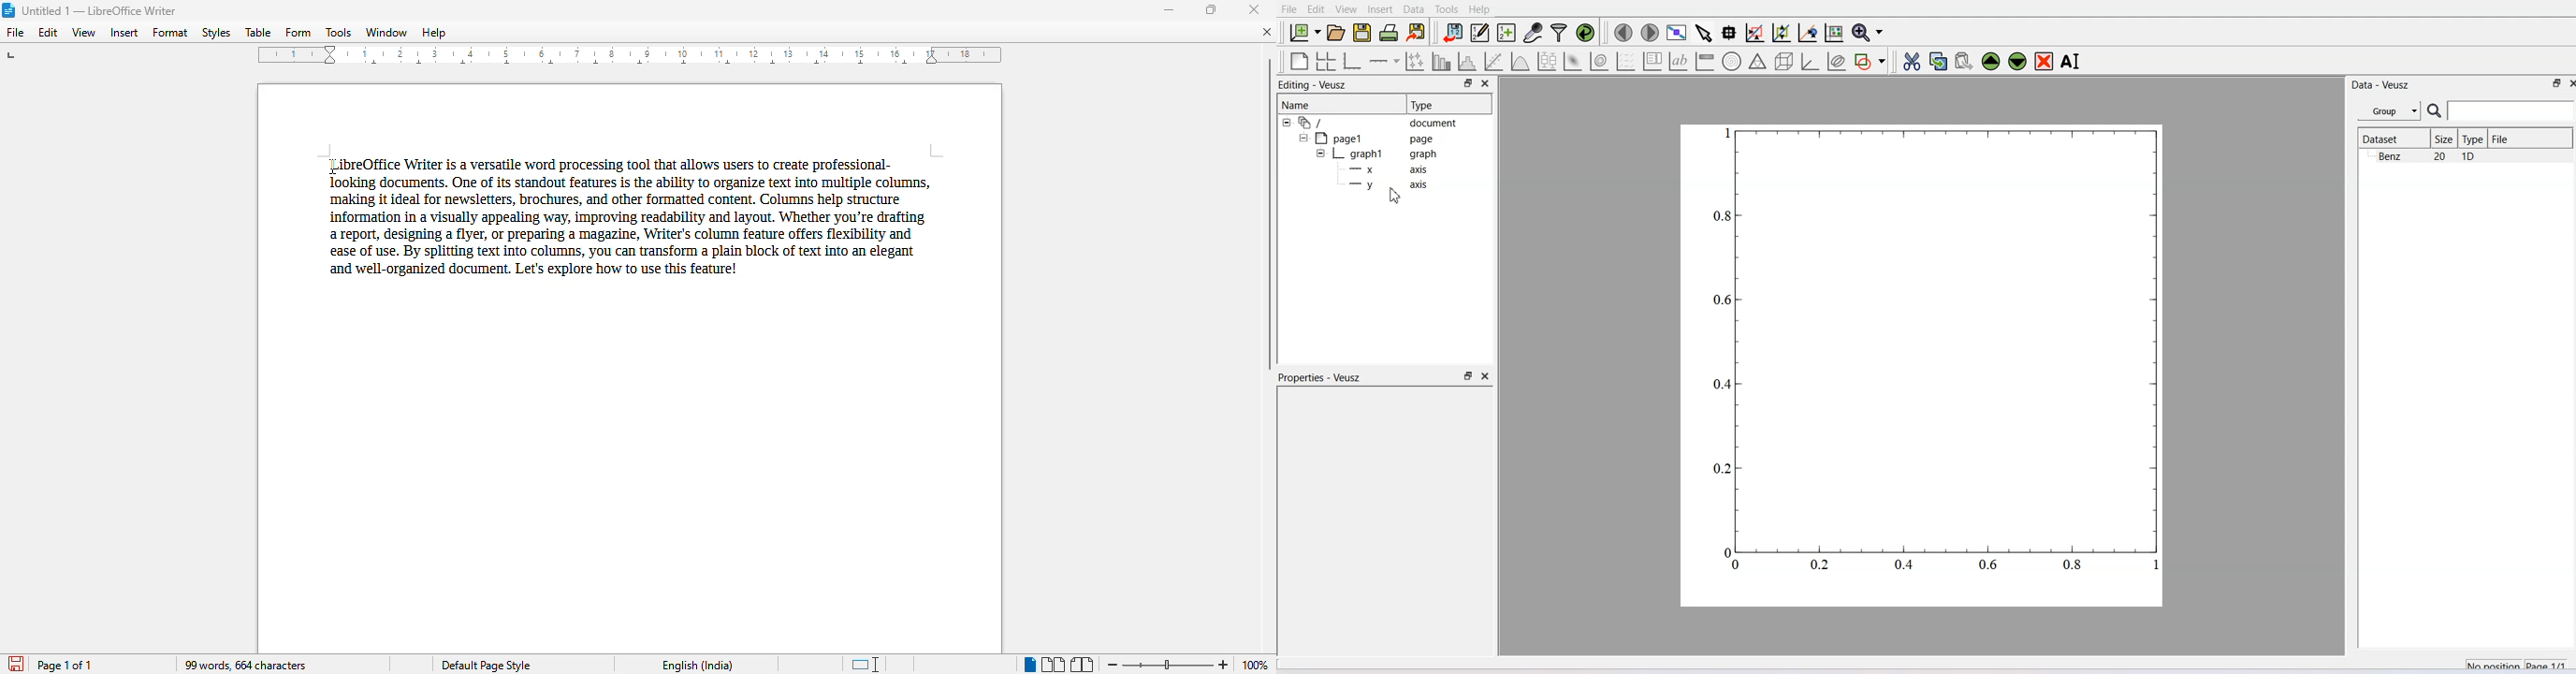  What do you see at coordinates (1468, 84) in the screenshot?
I see `Maximize` at bounding box center [1468, 84].